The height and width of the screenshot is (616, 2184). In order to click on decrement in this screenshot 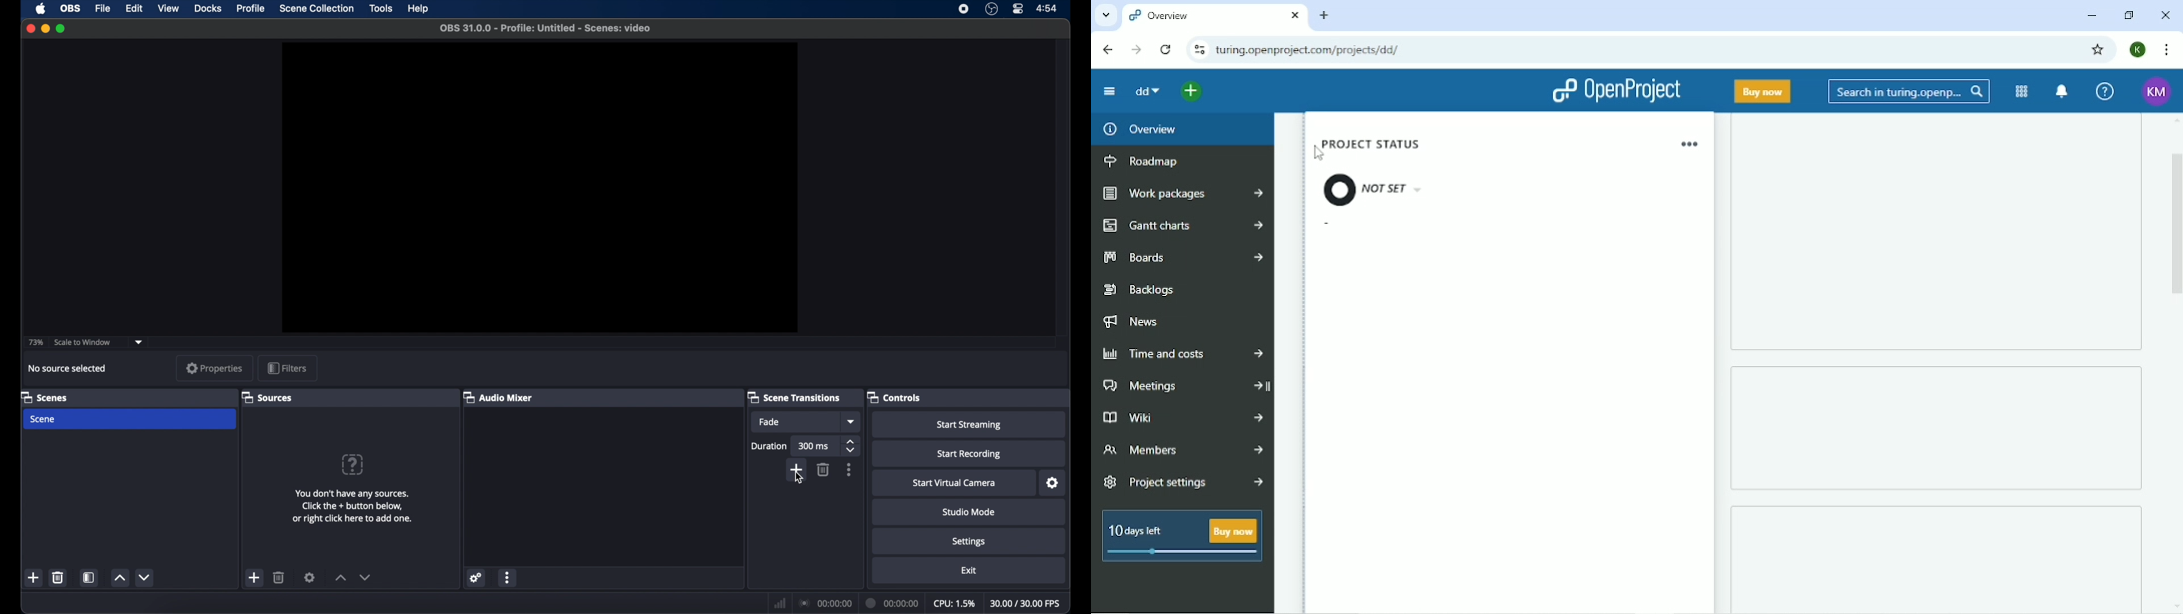, I will do `click(144, 577)`.